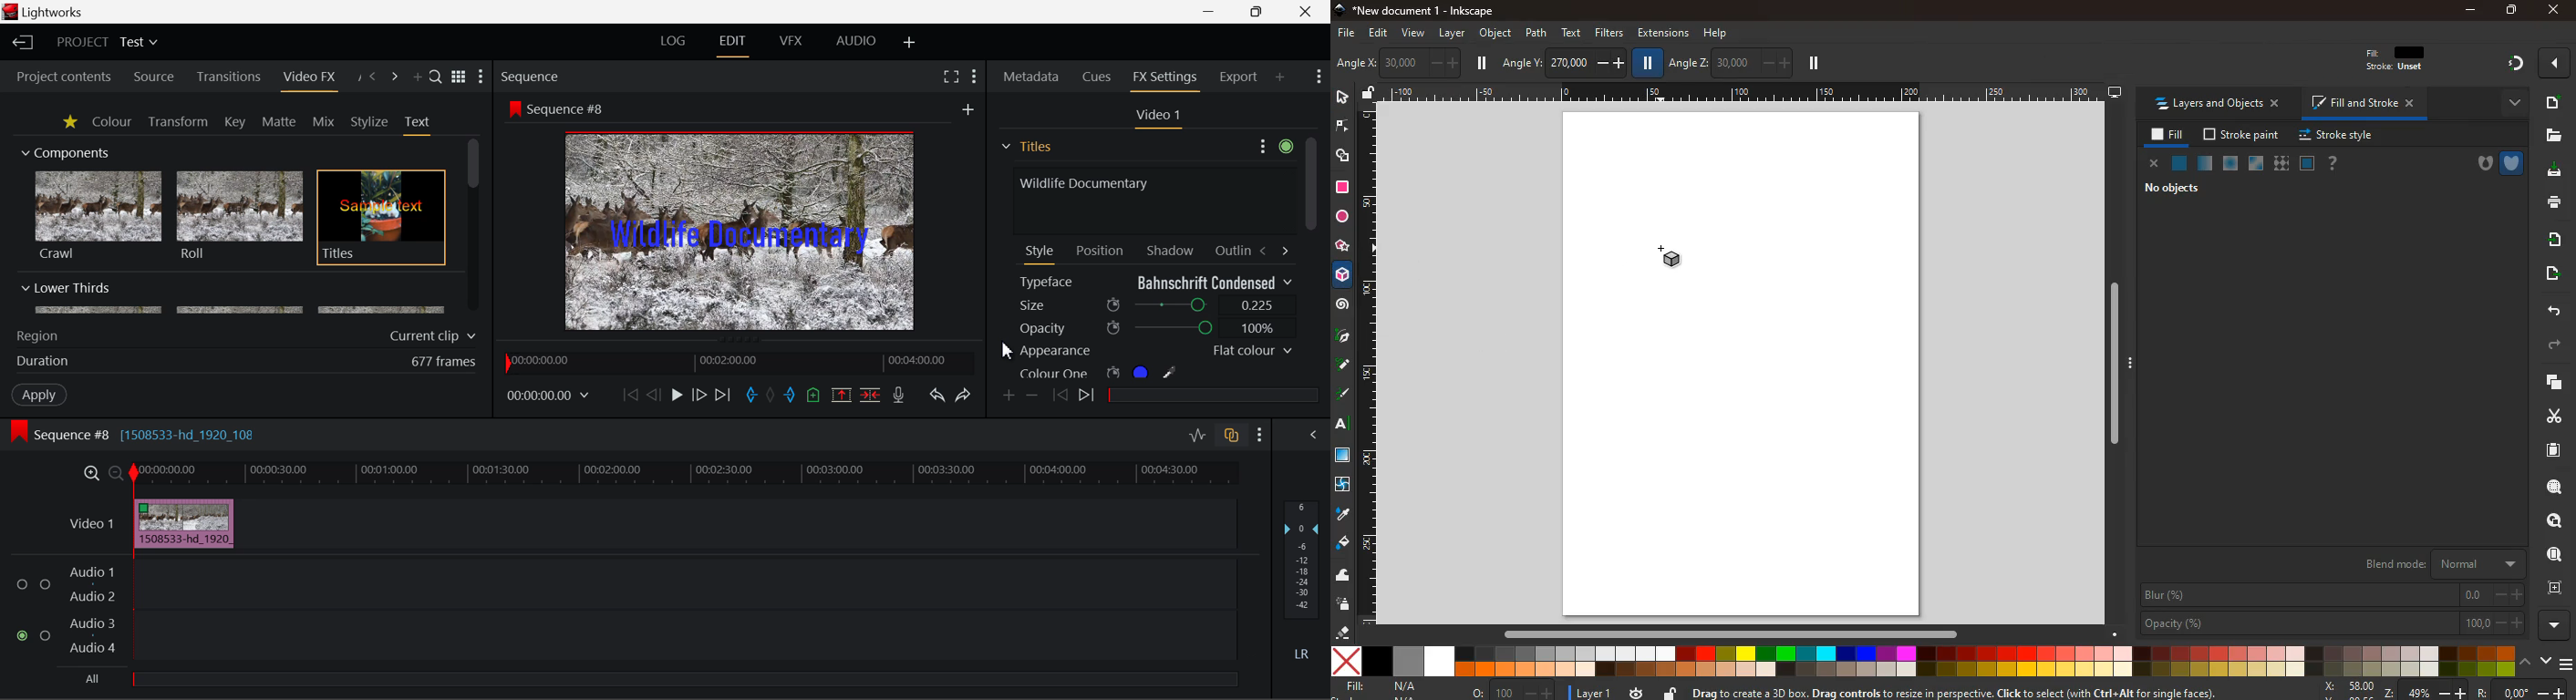 The width and height of the screenshot is (2576, 700). I want to click on Crawl, so click(98, 216).